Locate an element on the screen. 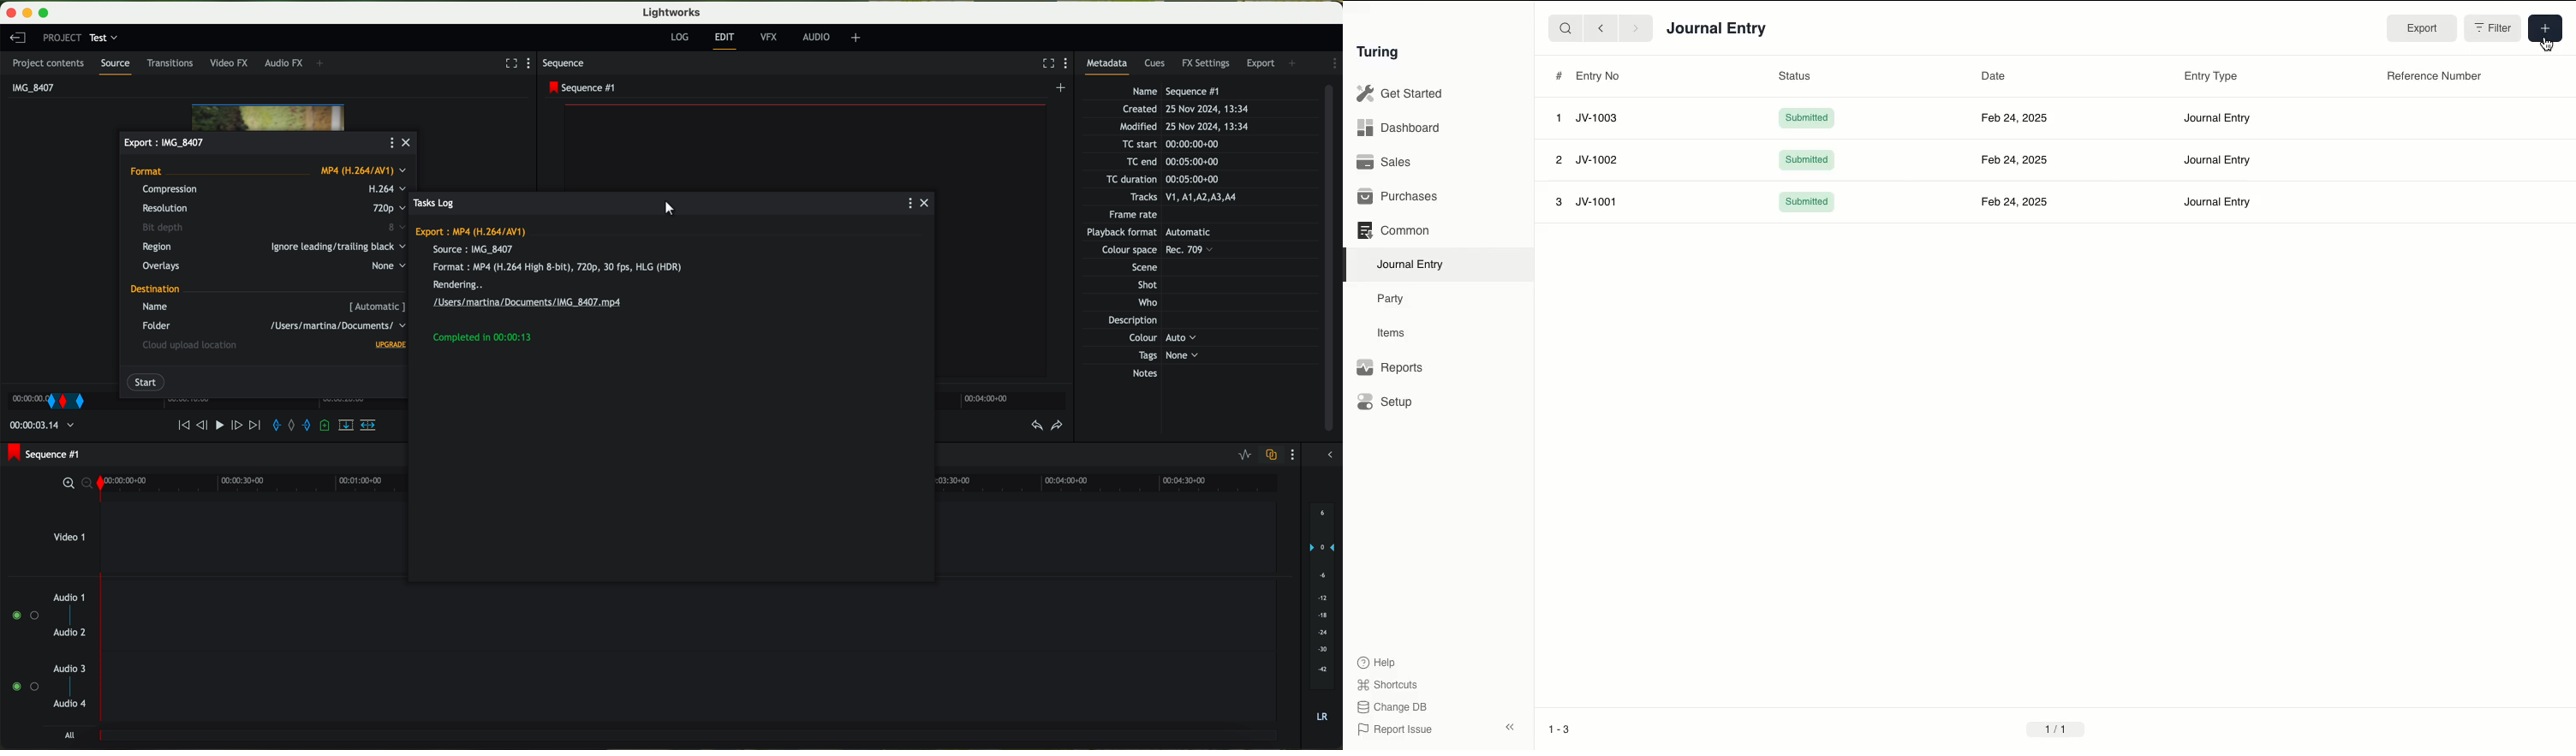  Sales is located at coordinates (1386, 162).